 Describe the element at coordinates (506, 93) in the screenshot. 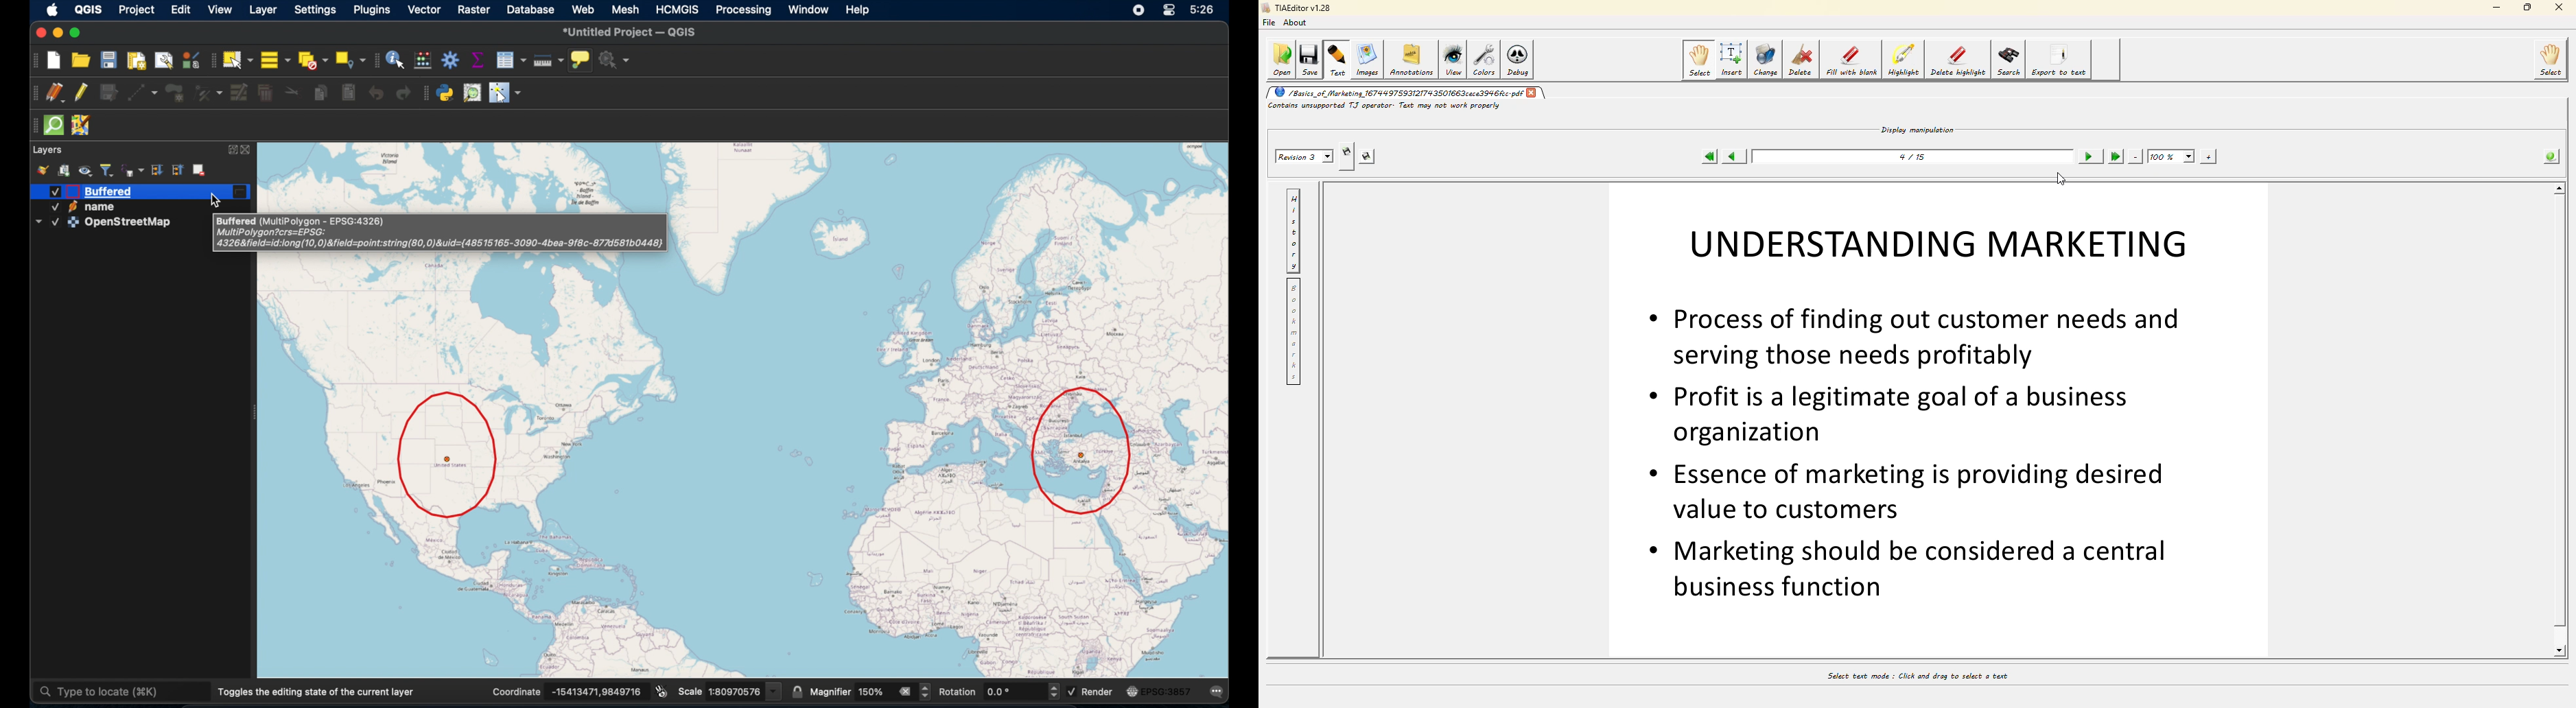

I see `switches mouse to a configurable pointer` at that location.